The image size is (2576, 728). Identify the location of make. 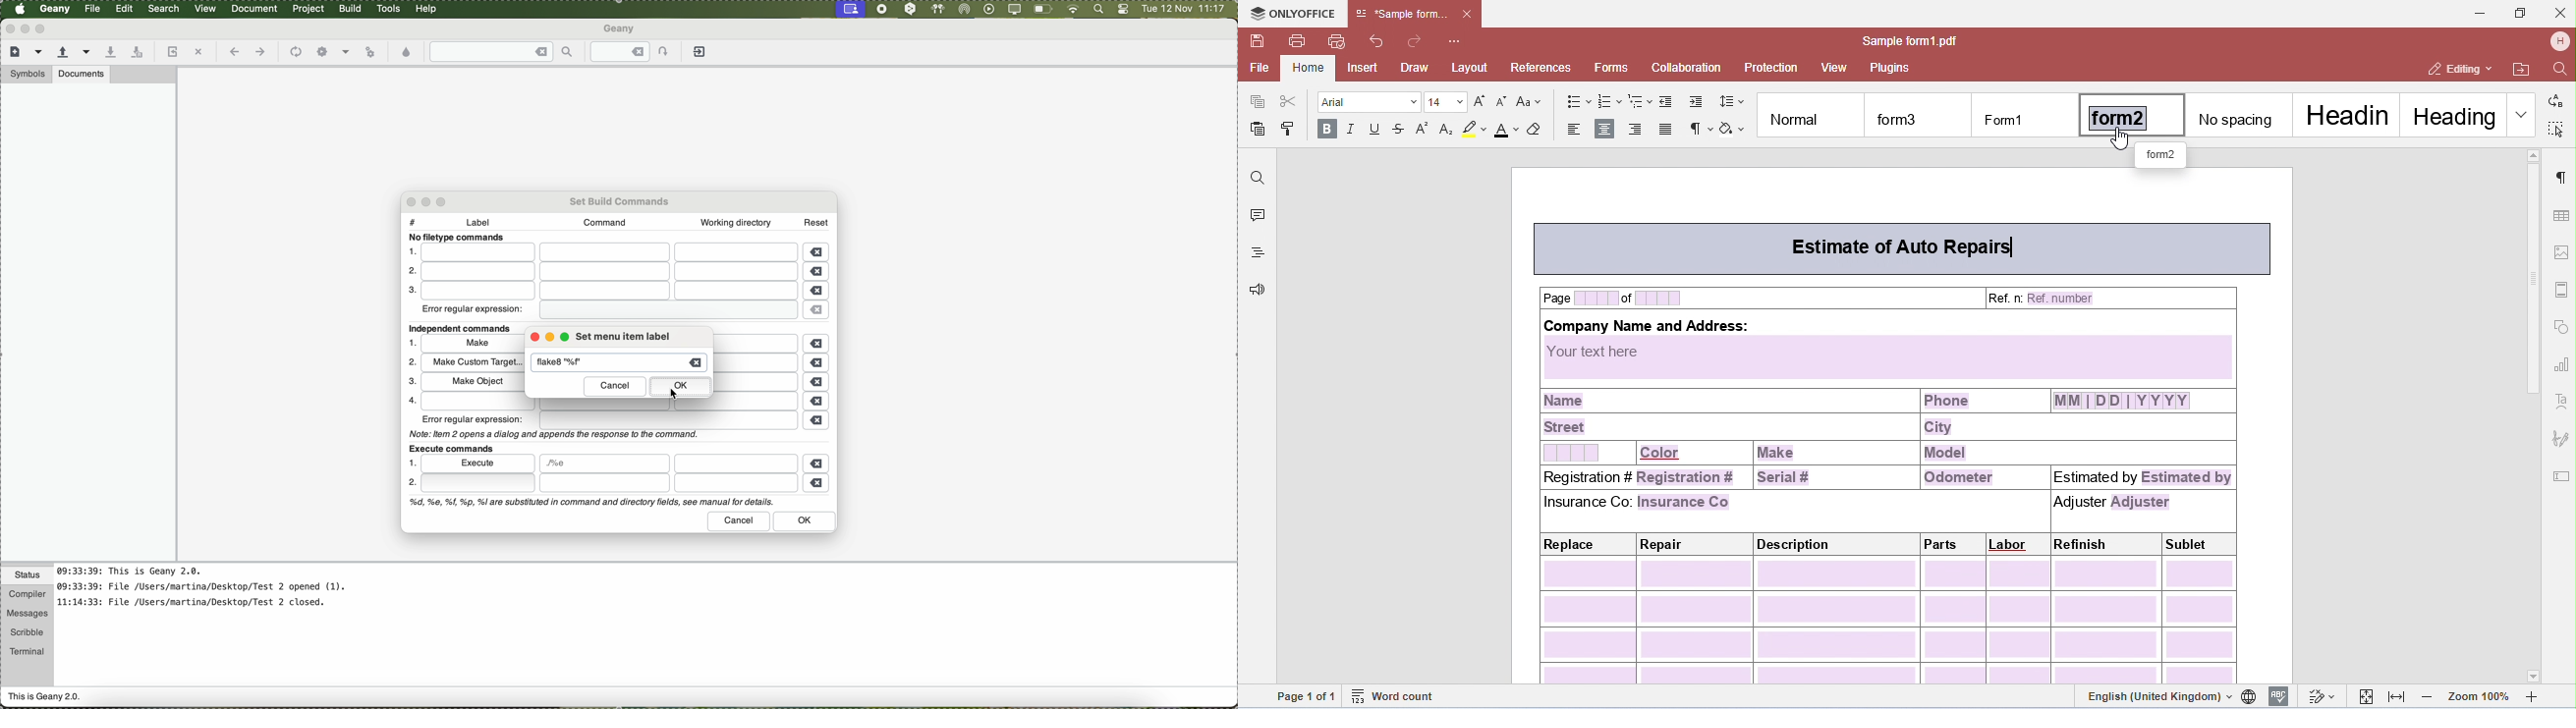
(473, 345).